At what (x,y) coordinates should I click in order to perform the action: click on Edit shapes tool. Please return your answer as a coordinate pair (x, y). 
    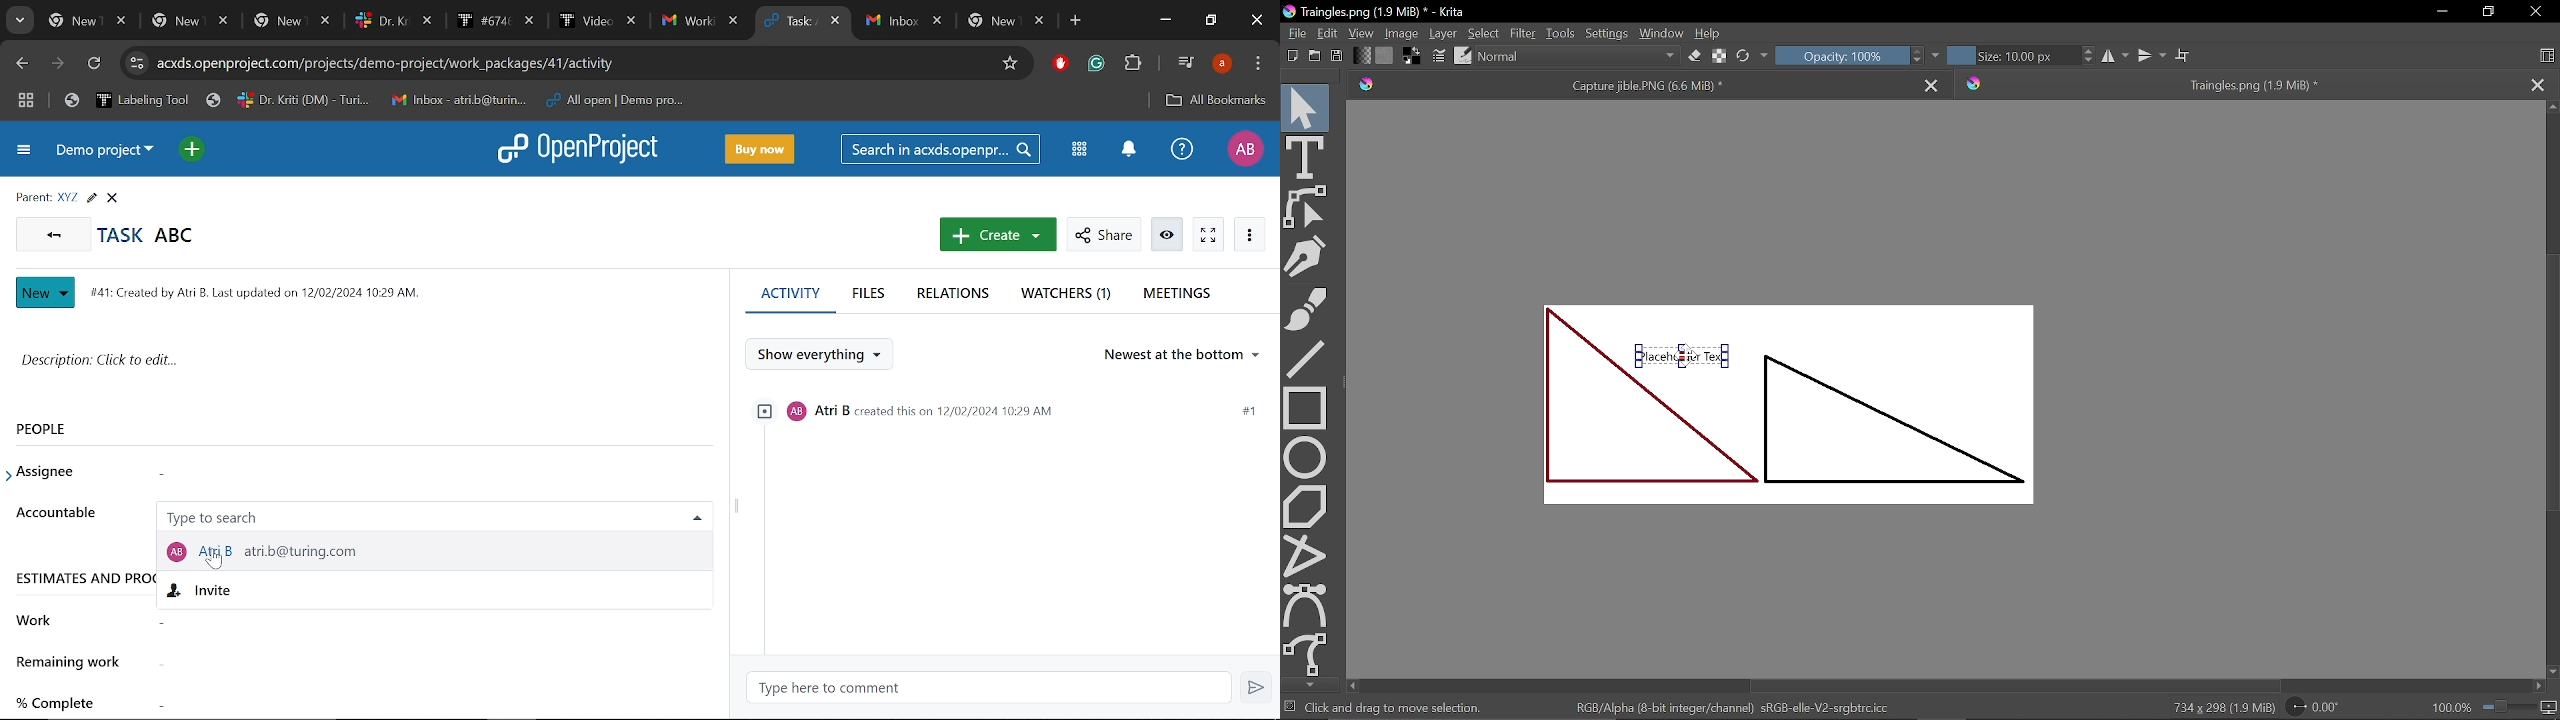
    Looking at the image, I should click on (1308, 209).